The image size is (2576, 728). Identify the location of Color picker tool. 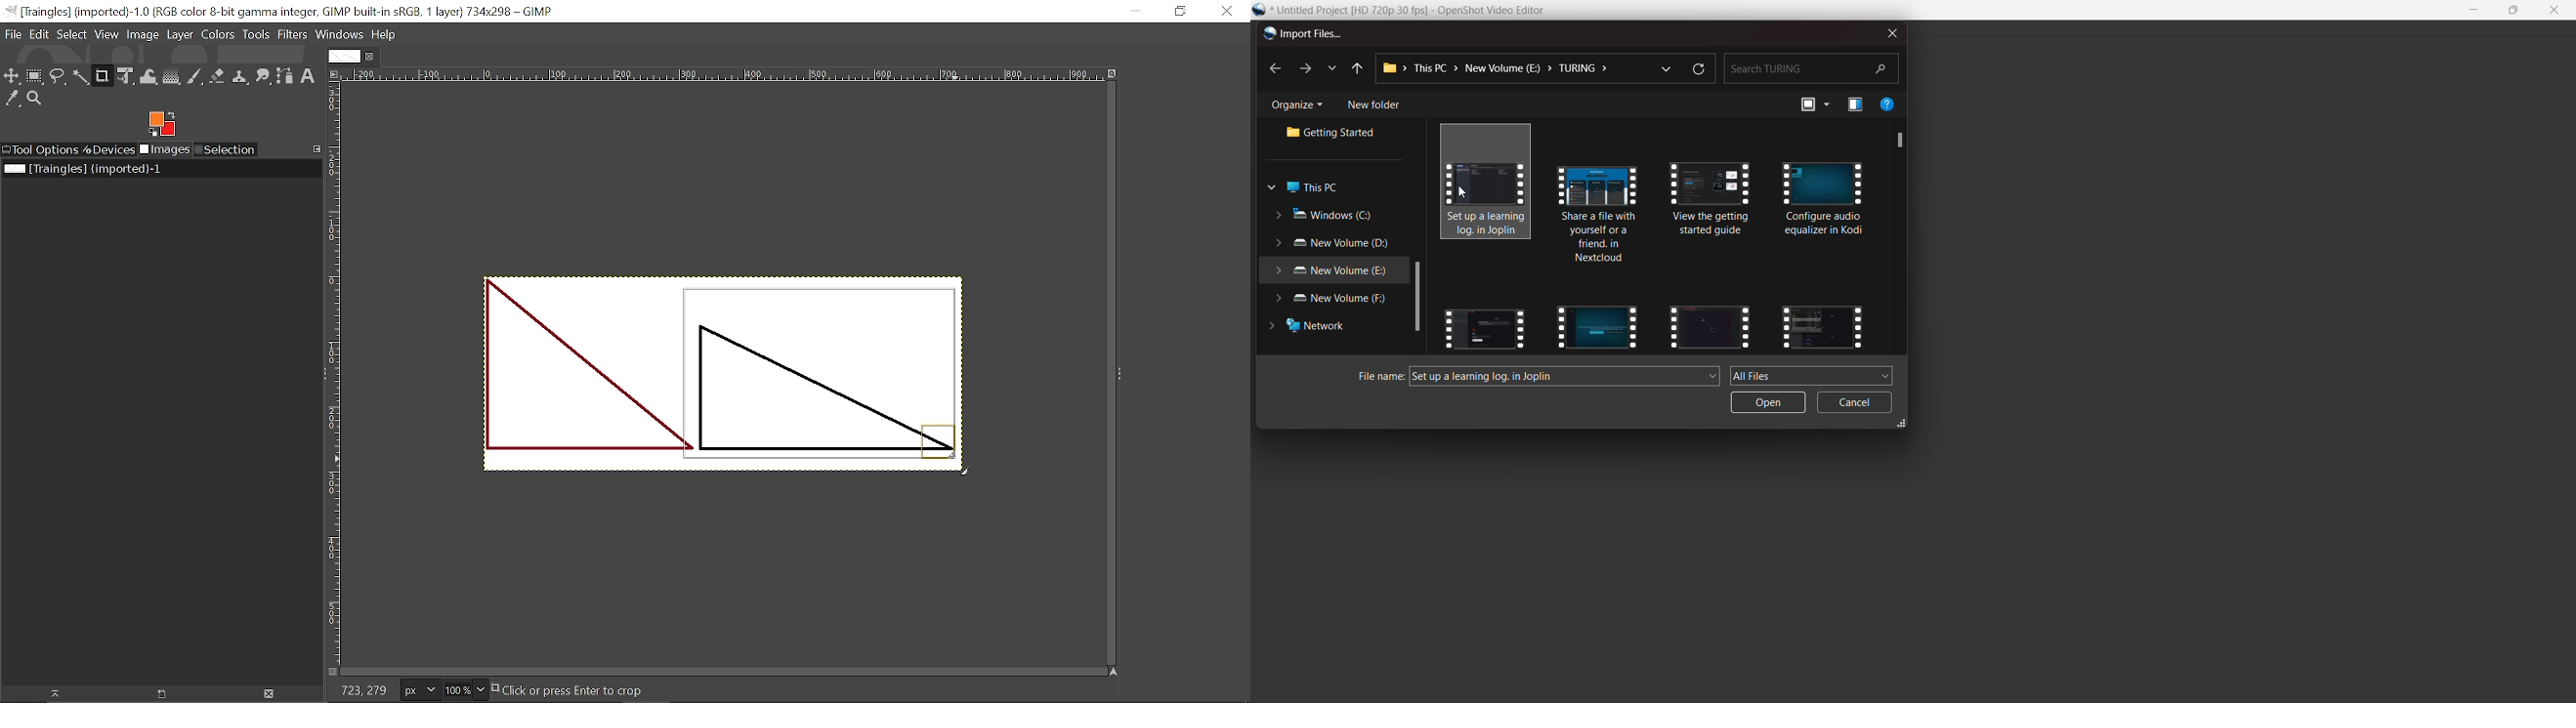
(13, 99).